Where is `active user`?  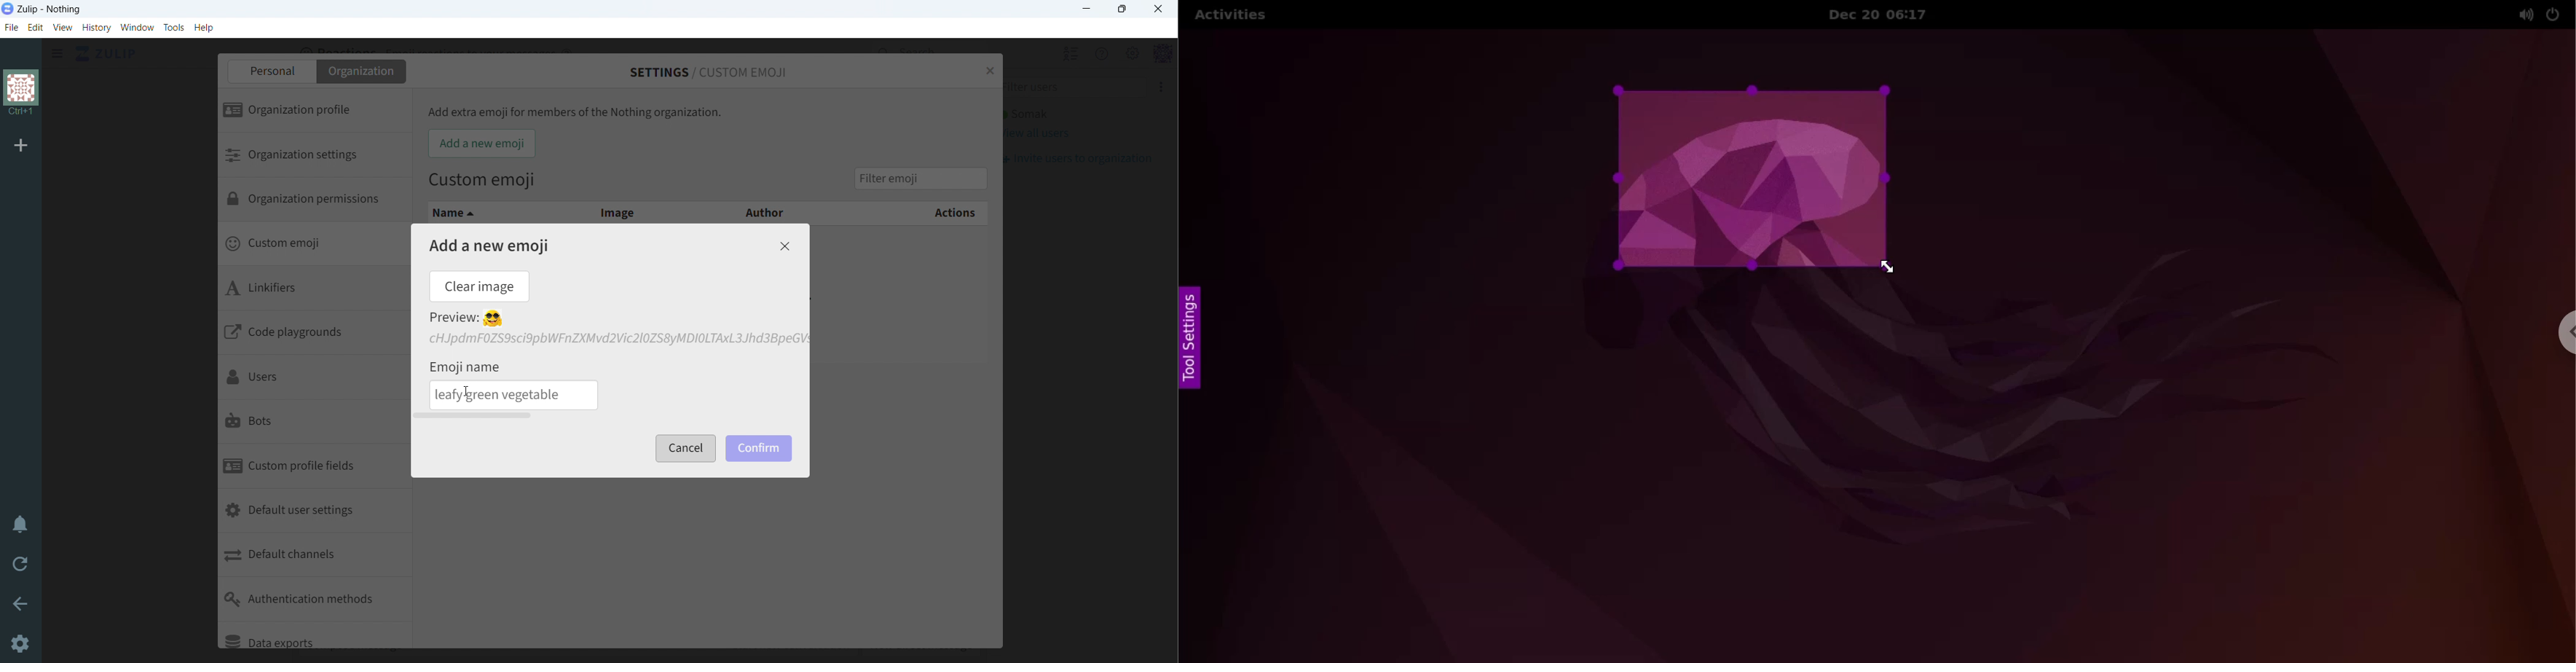
active user is located at coordinates (1025, 114).